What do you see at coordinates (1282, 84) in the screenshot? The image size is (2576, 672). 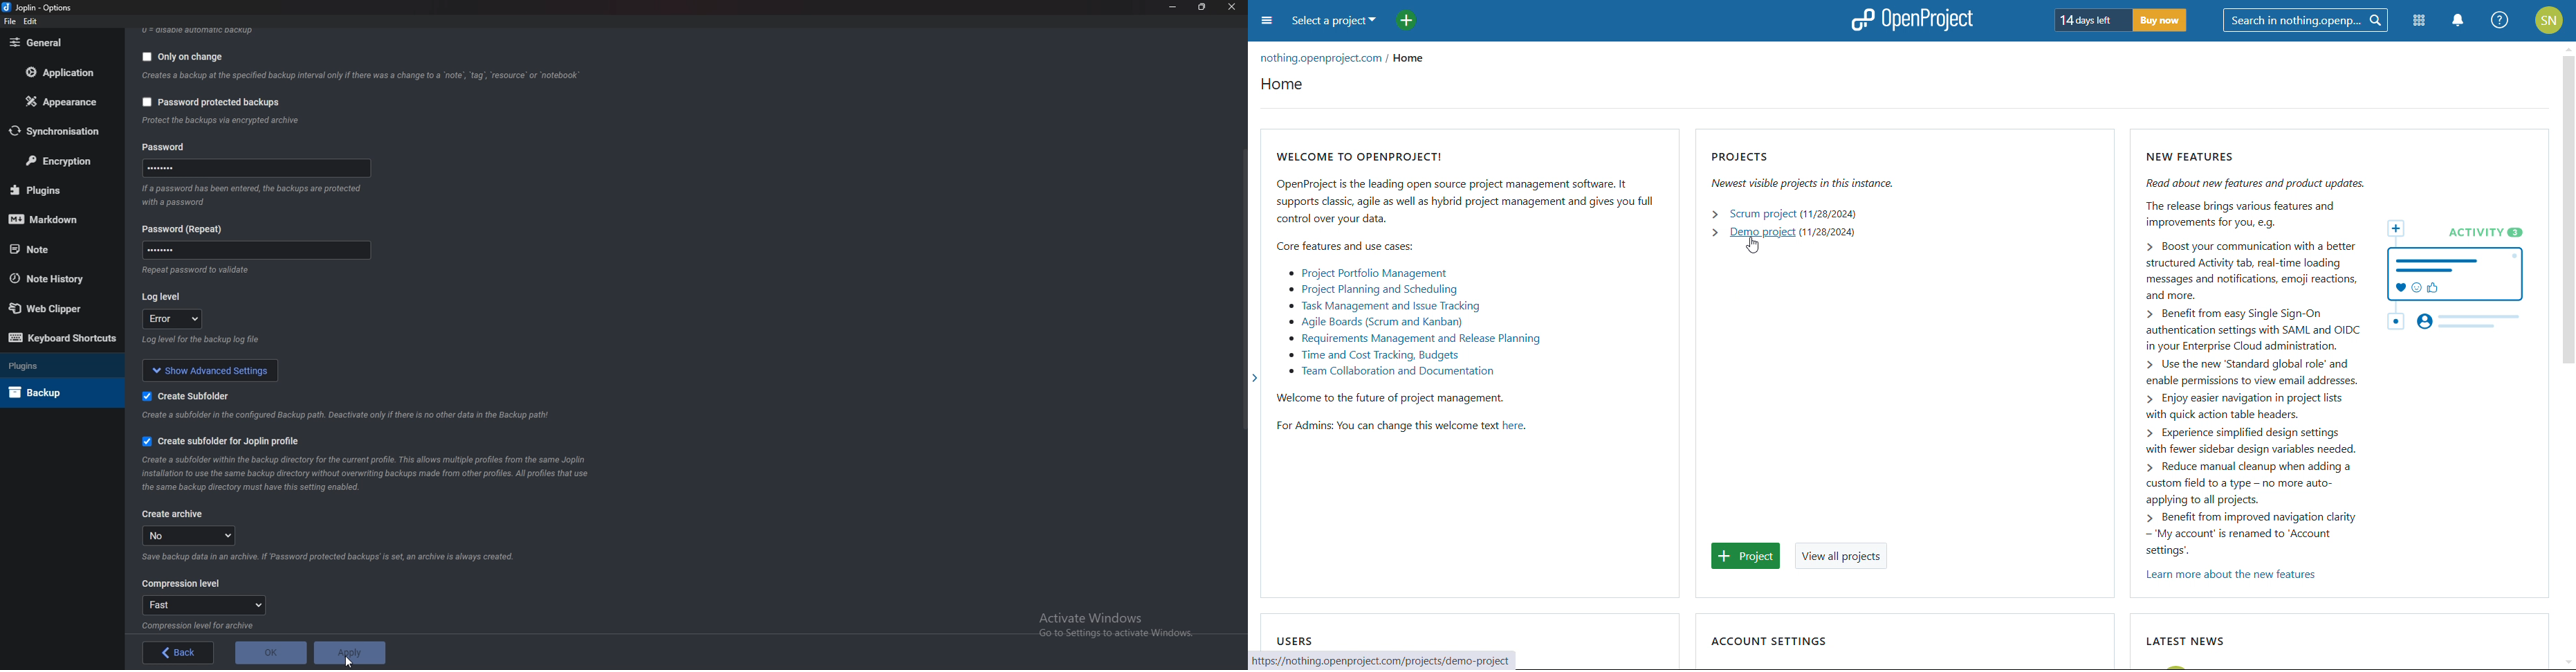 I see `home` at bounding box center [1282, 84].